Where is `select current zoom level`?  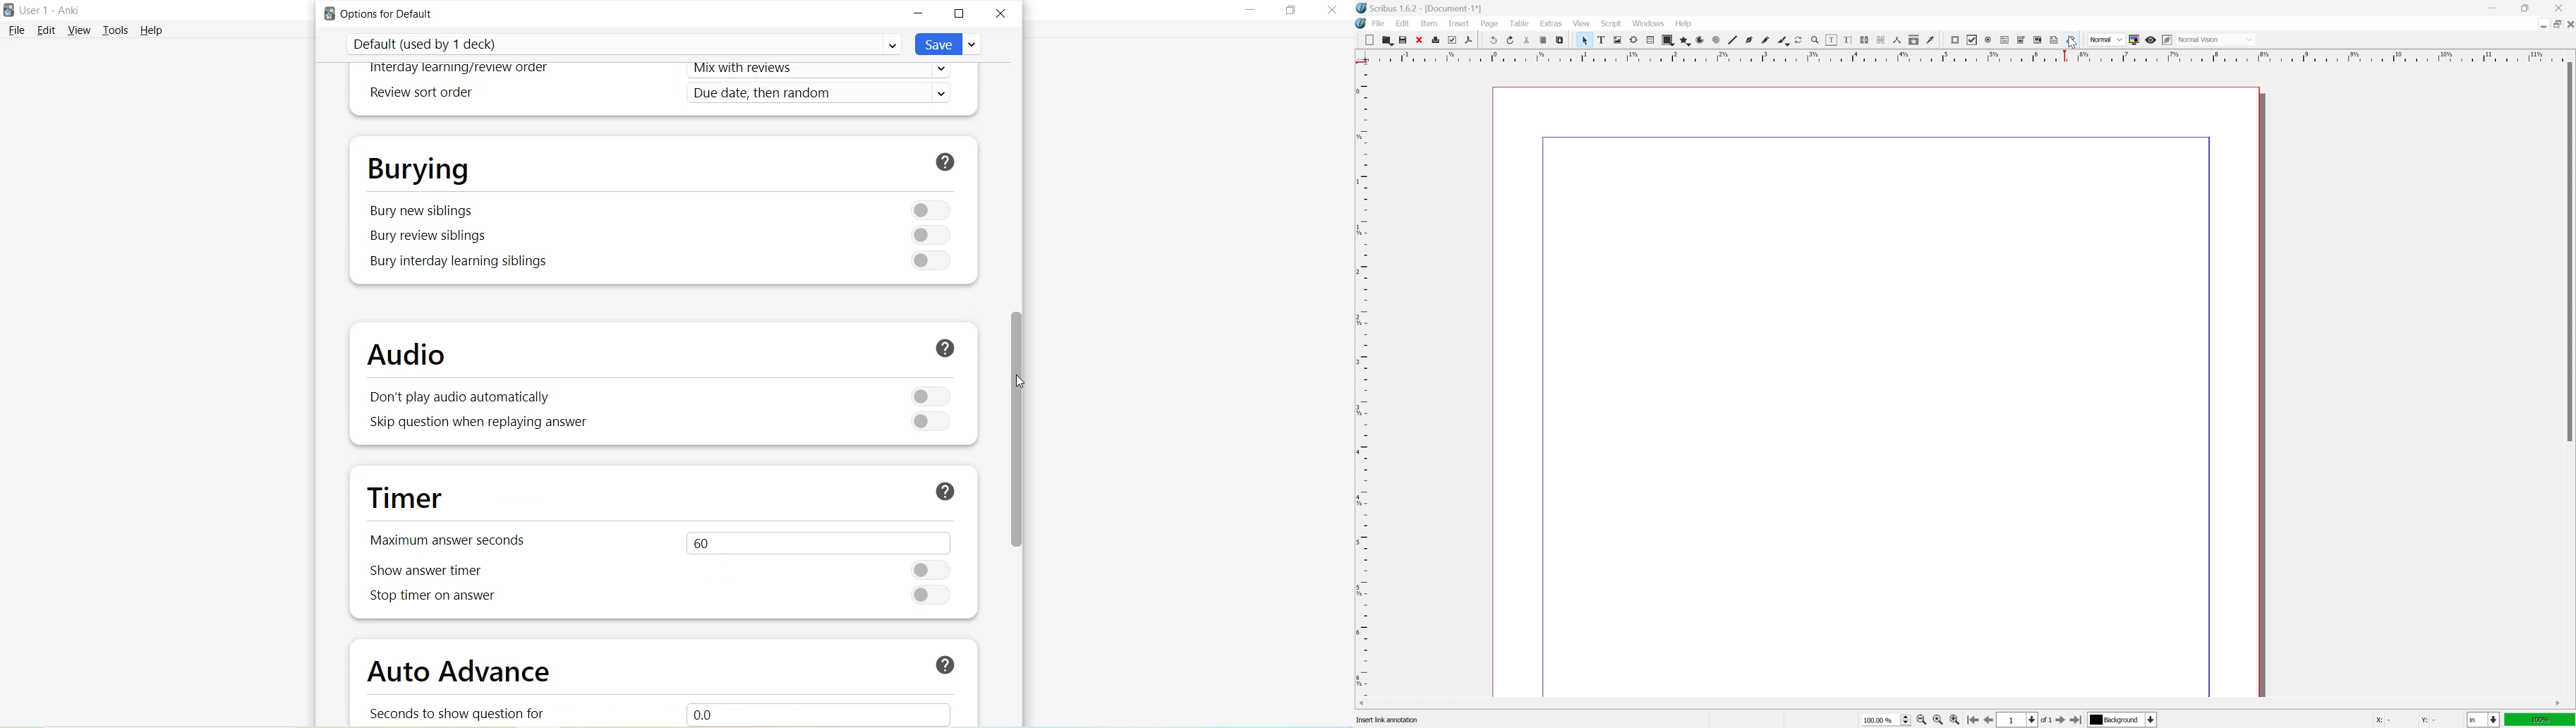
select current zoom level is located at coordinates (1886, 719).